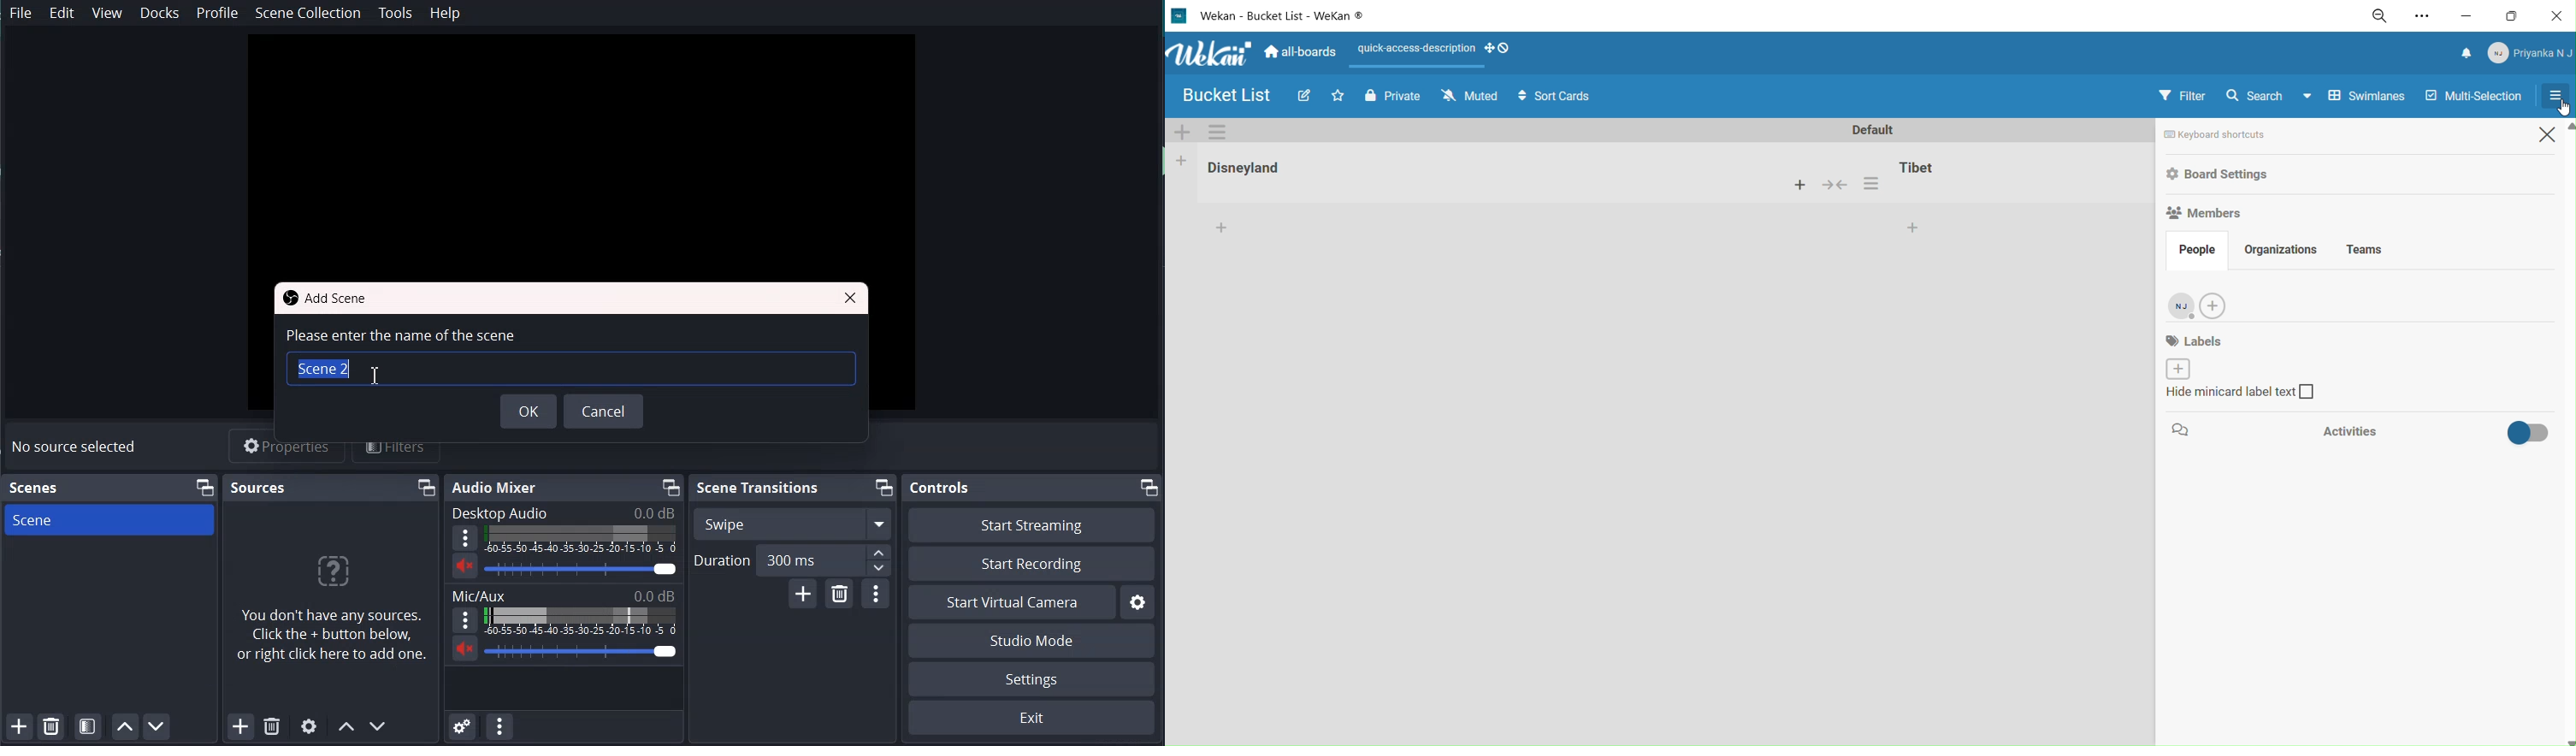  What do you see at coordinates (2212, 213) in the screenshot?
I see `members` at bounding box center [2212, 213].